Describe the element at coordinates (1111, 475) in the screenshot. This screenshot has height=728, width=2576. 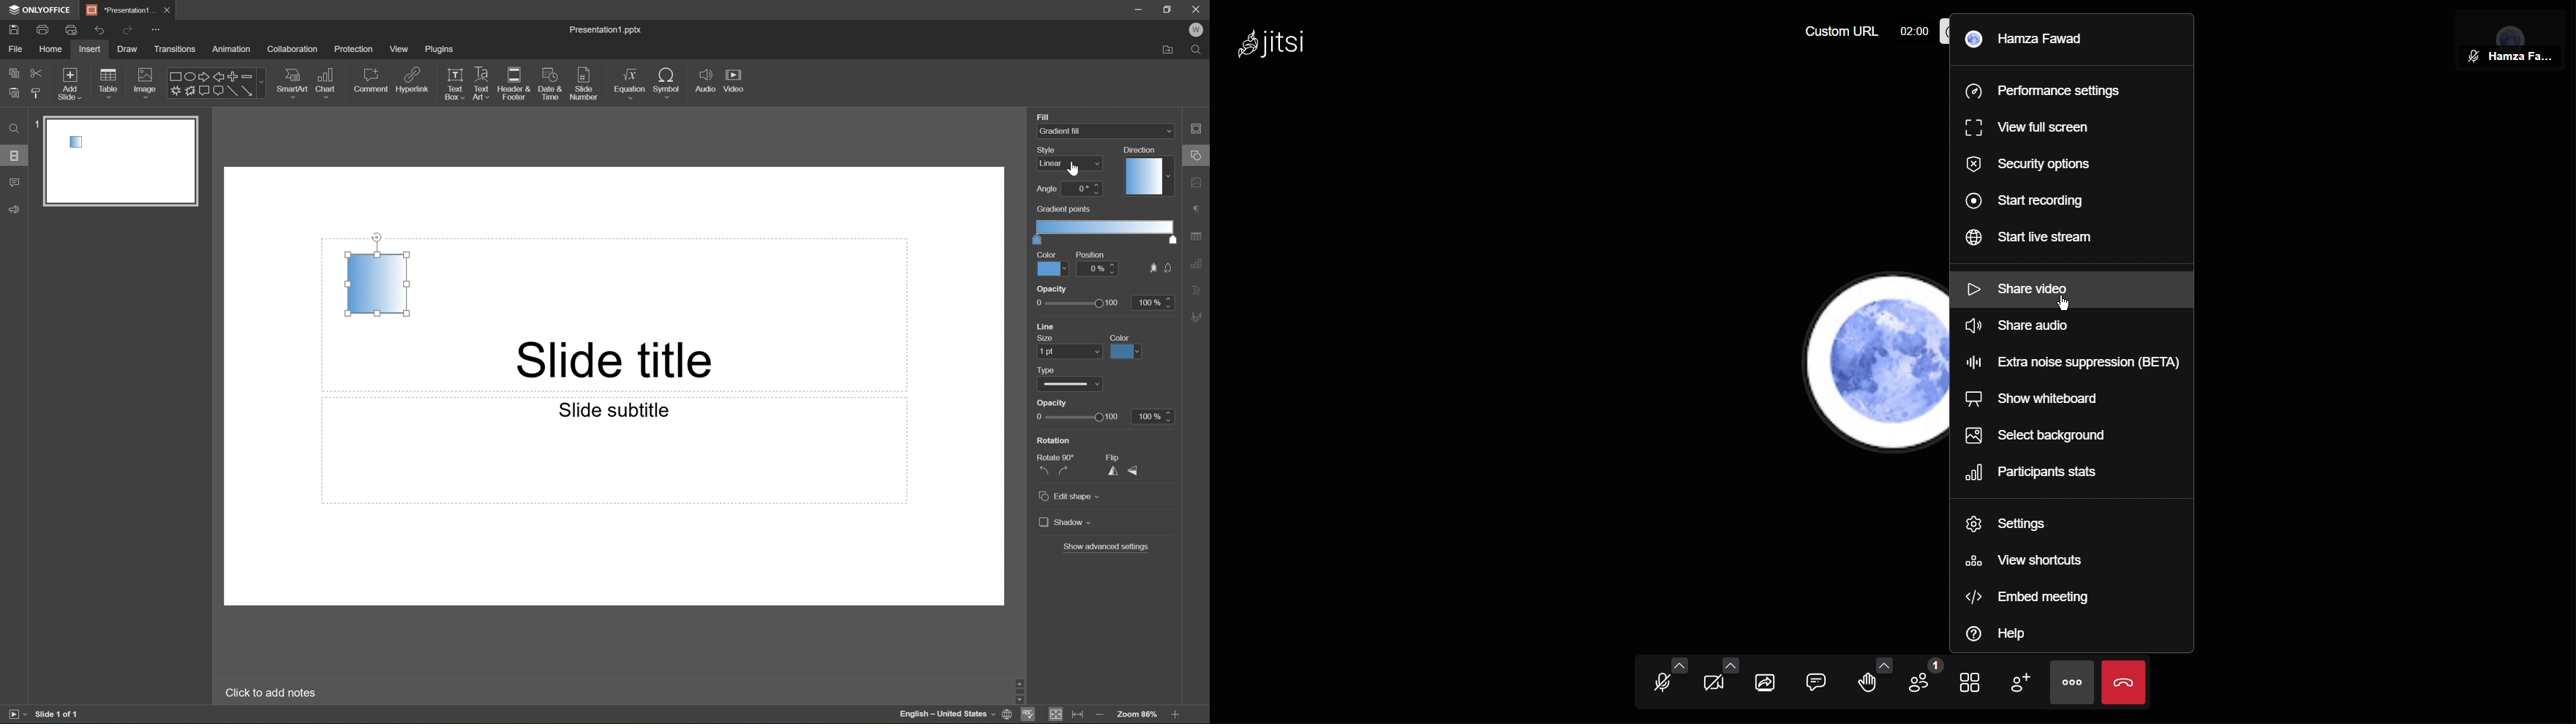
I see `Flip horizontally` at that location.